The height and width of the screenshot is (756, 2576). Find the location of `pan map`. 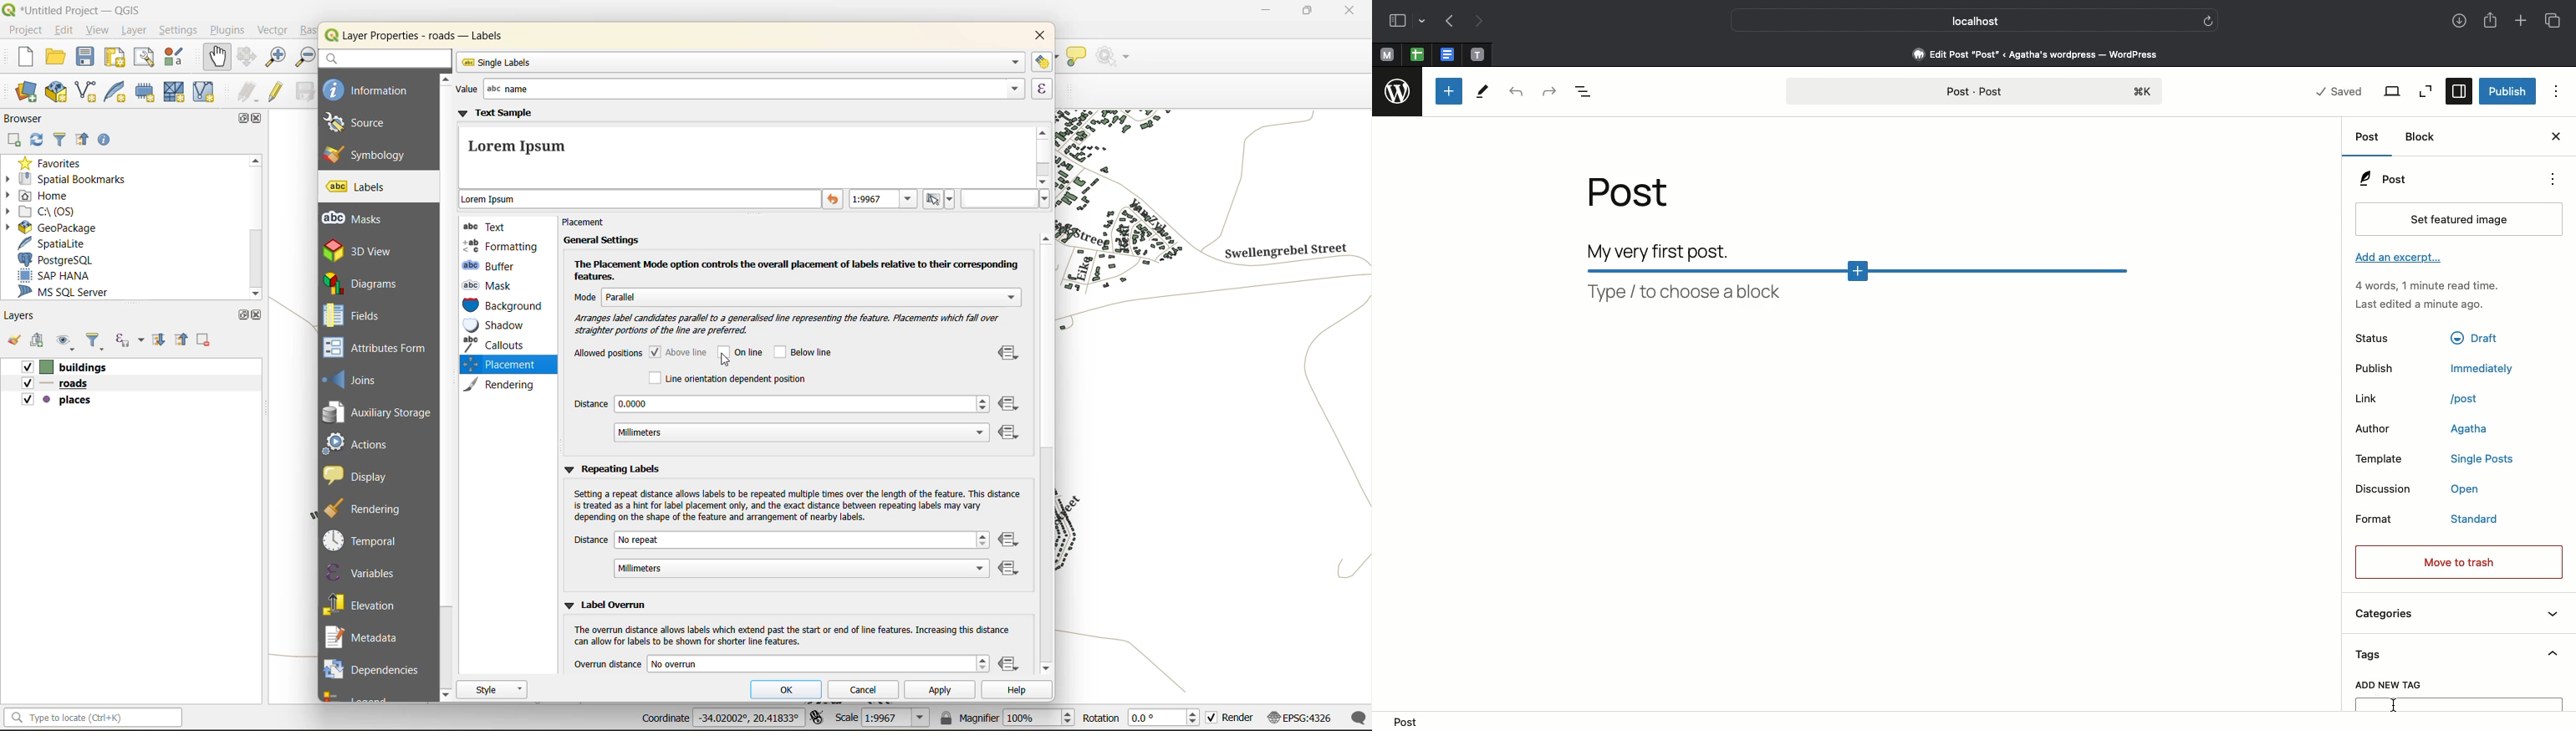

pan map is located at coordinates (215, 57).